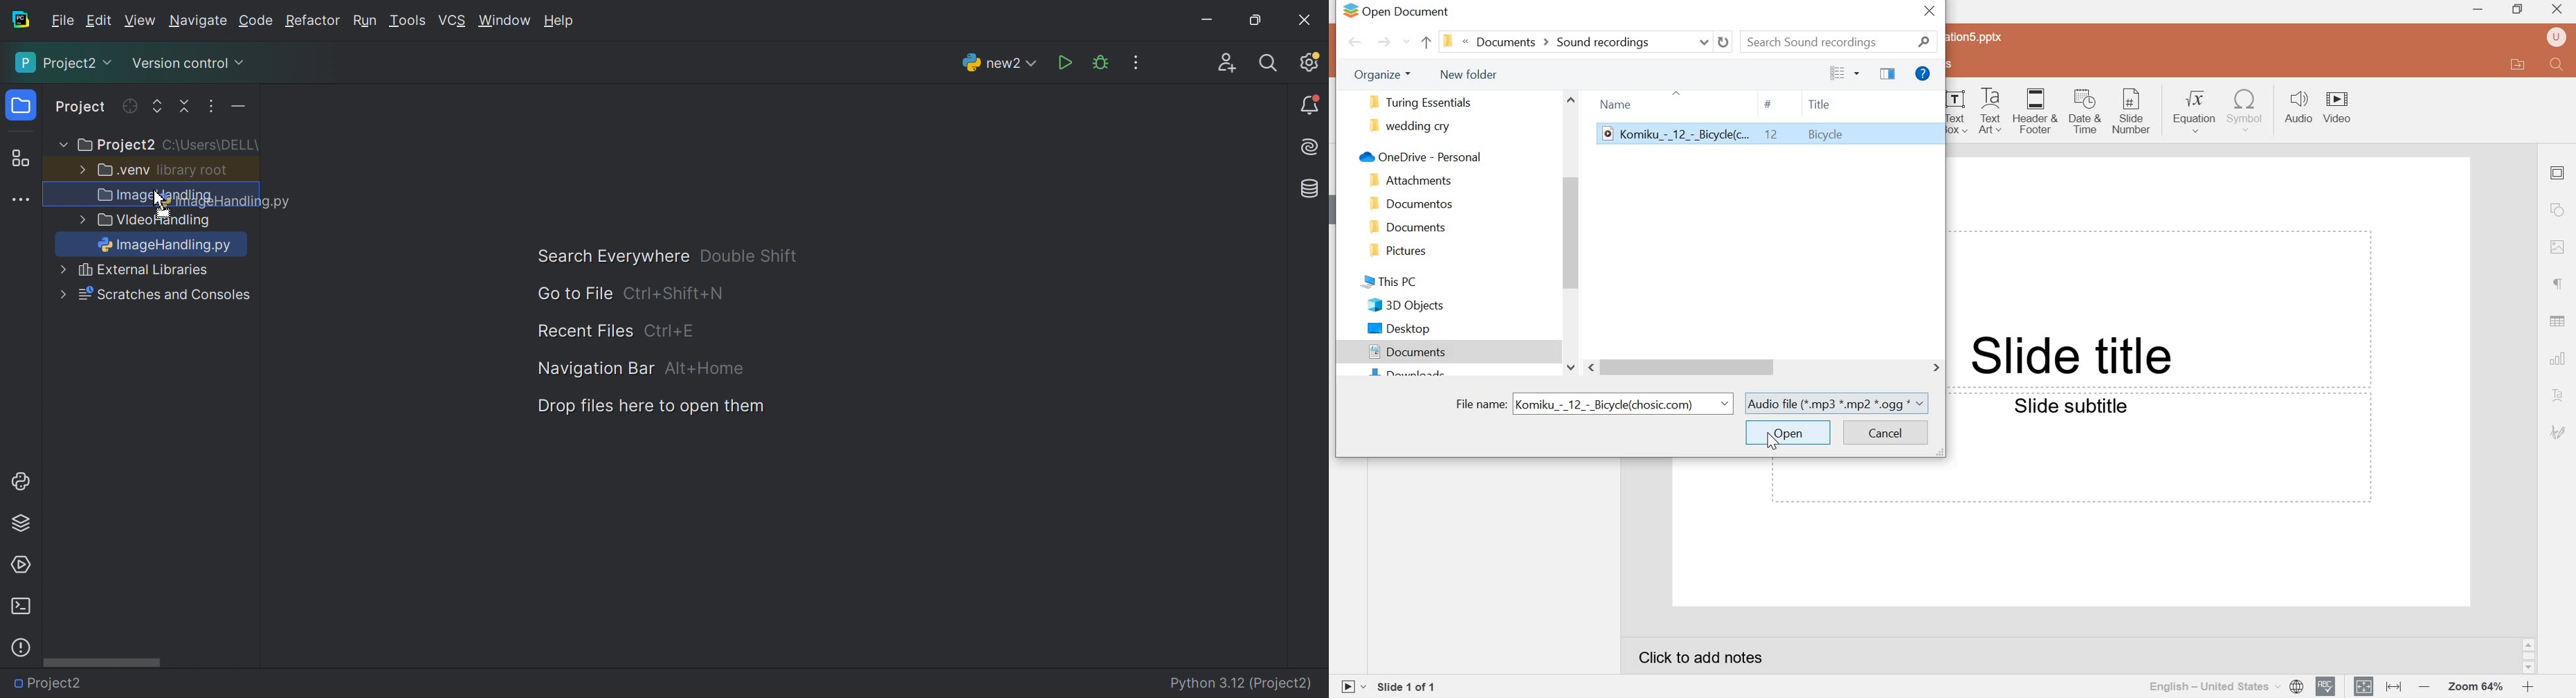 The image size is (2576, 700). Describe the element at coordinates (2519, 9) in the screenshot. I see `Restore down` at that location.